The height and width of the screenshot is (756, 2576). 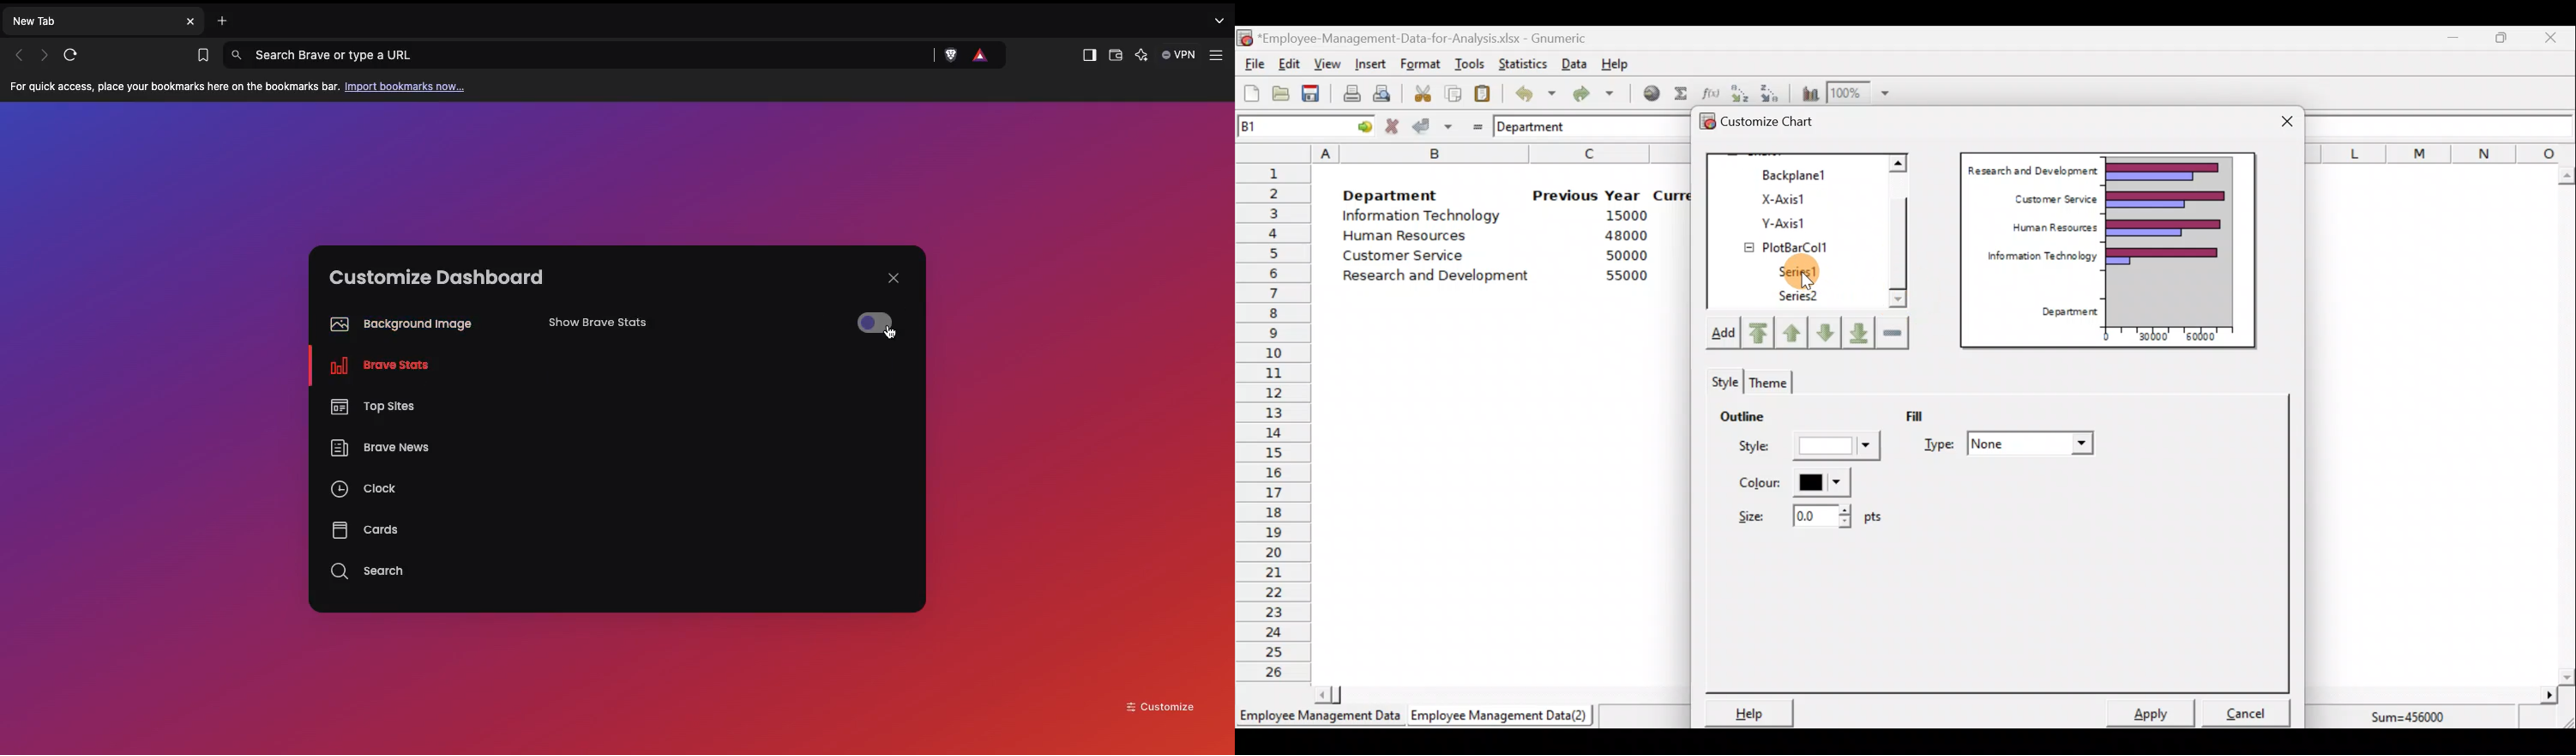 What do you see at coordinates (1806, 515) in the screenshot?
I see `Size` at bounding box center [1806, 515].